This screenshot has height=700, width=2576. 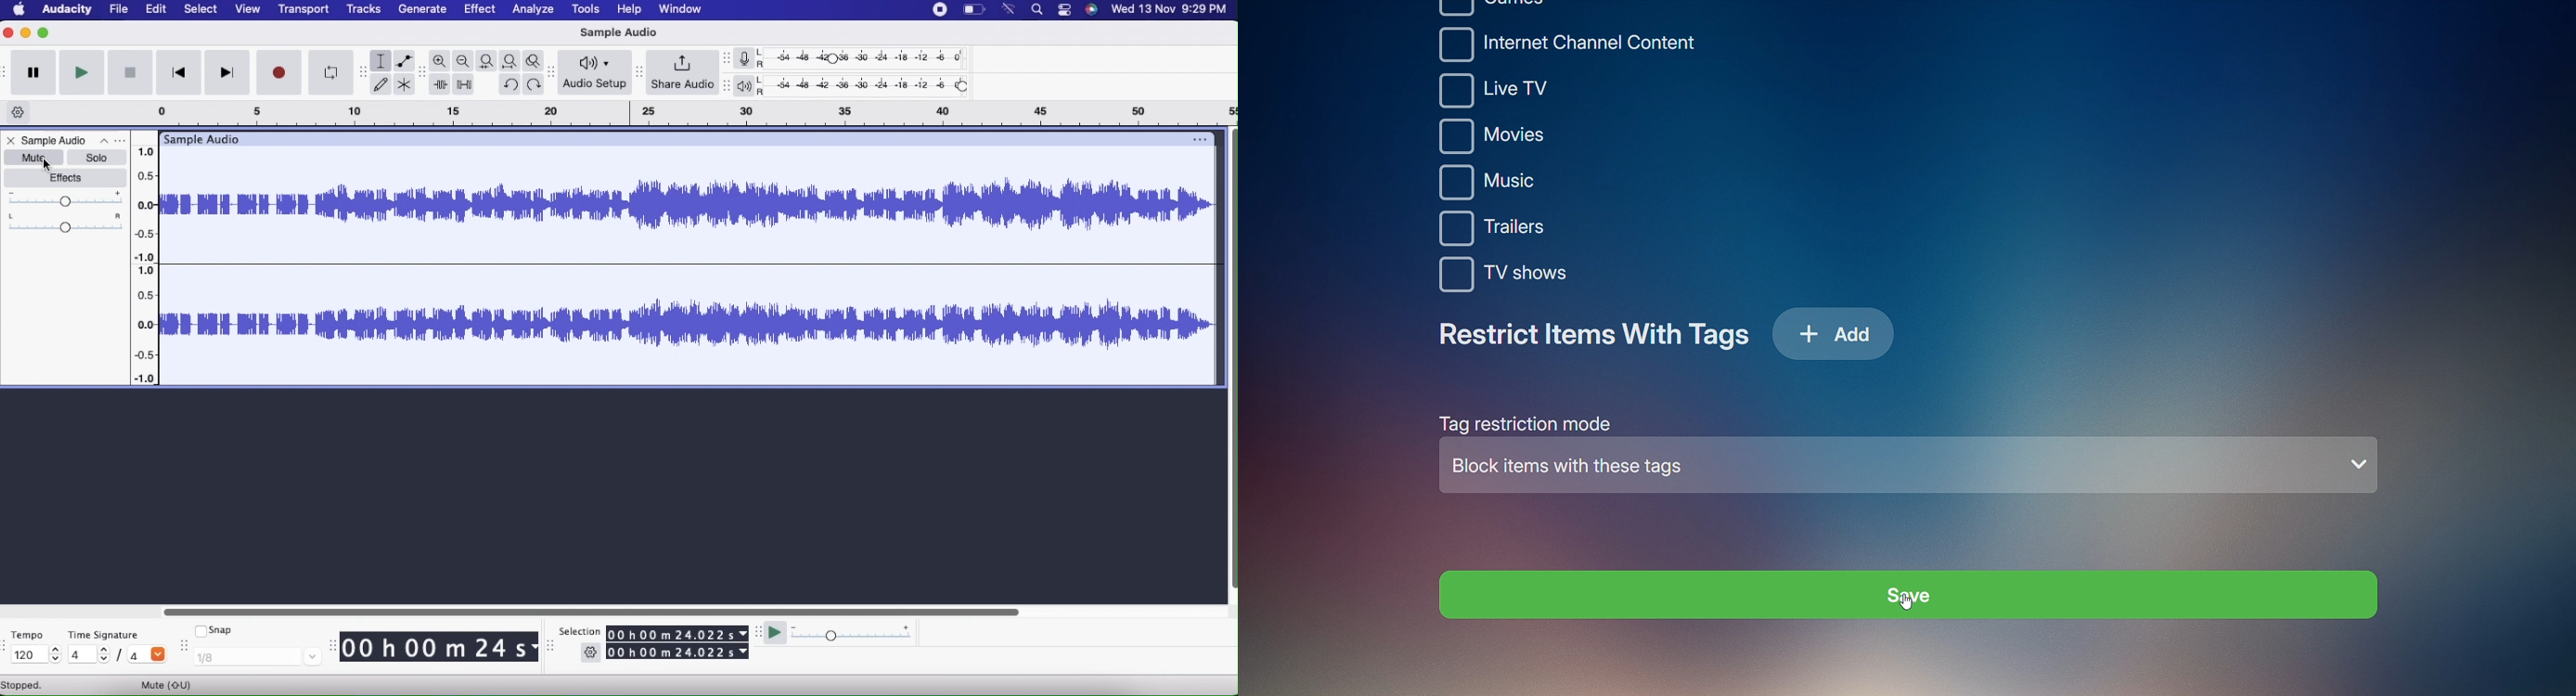 What do you see at coordinates (157, 10) in the screenshot?
I see `Edit` at bounding box center [157, 10].